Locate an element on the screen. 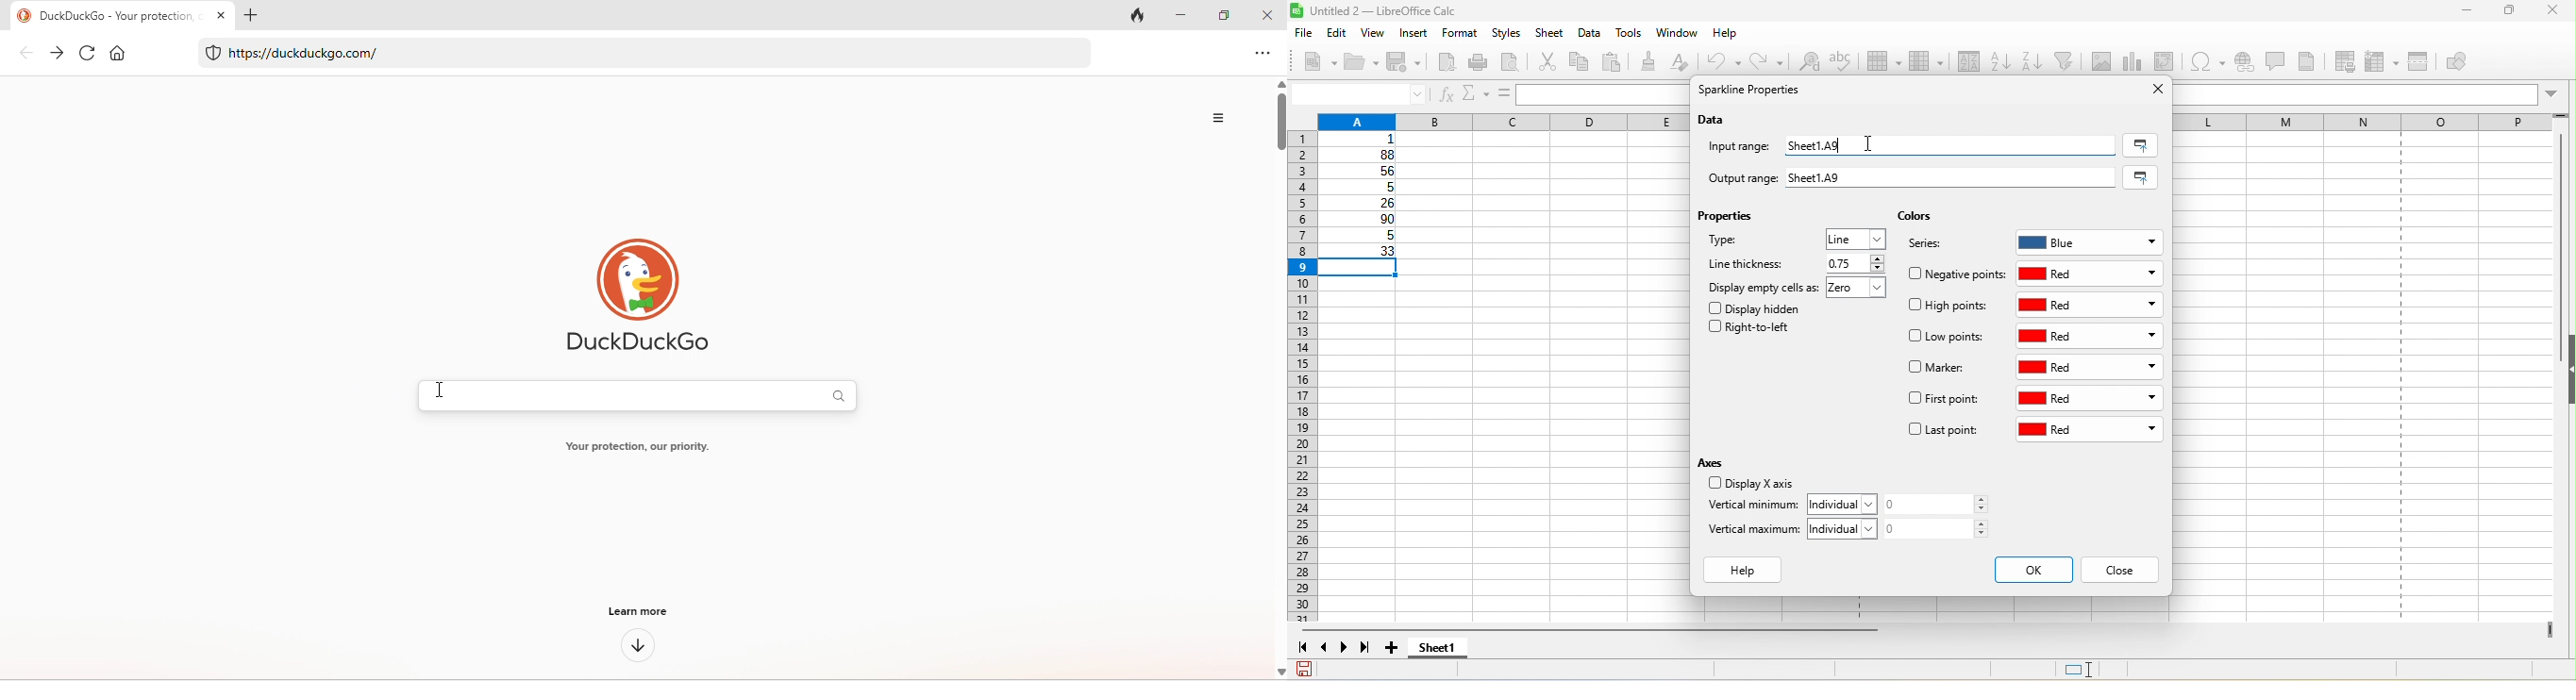 This screenshot has height=700, width=2576. 0 is located at coordinates (1942, 528).